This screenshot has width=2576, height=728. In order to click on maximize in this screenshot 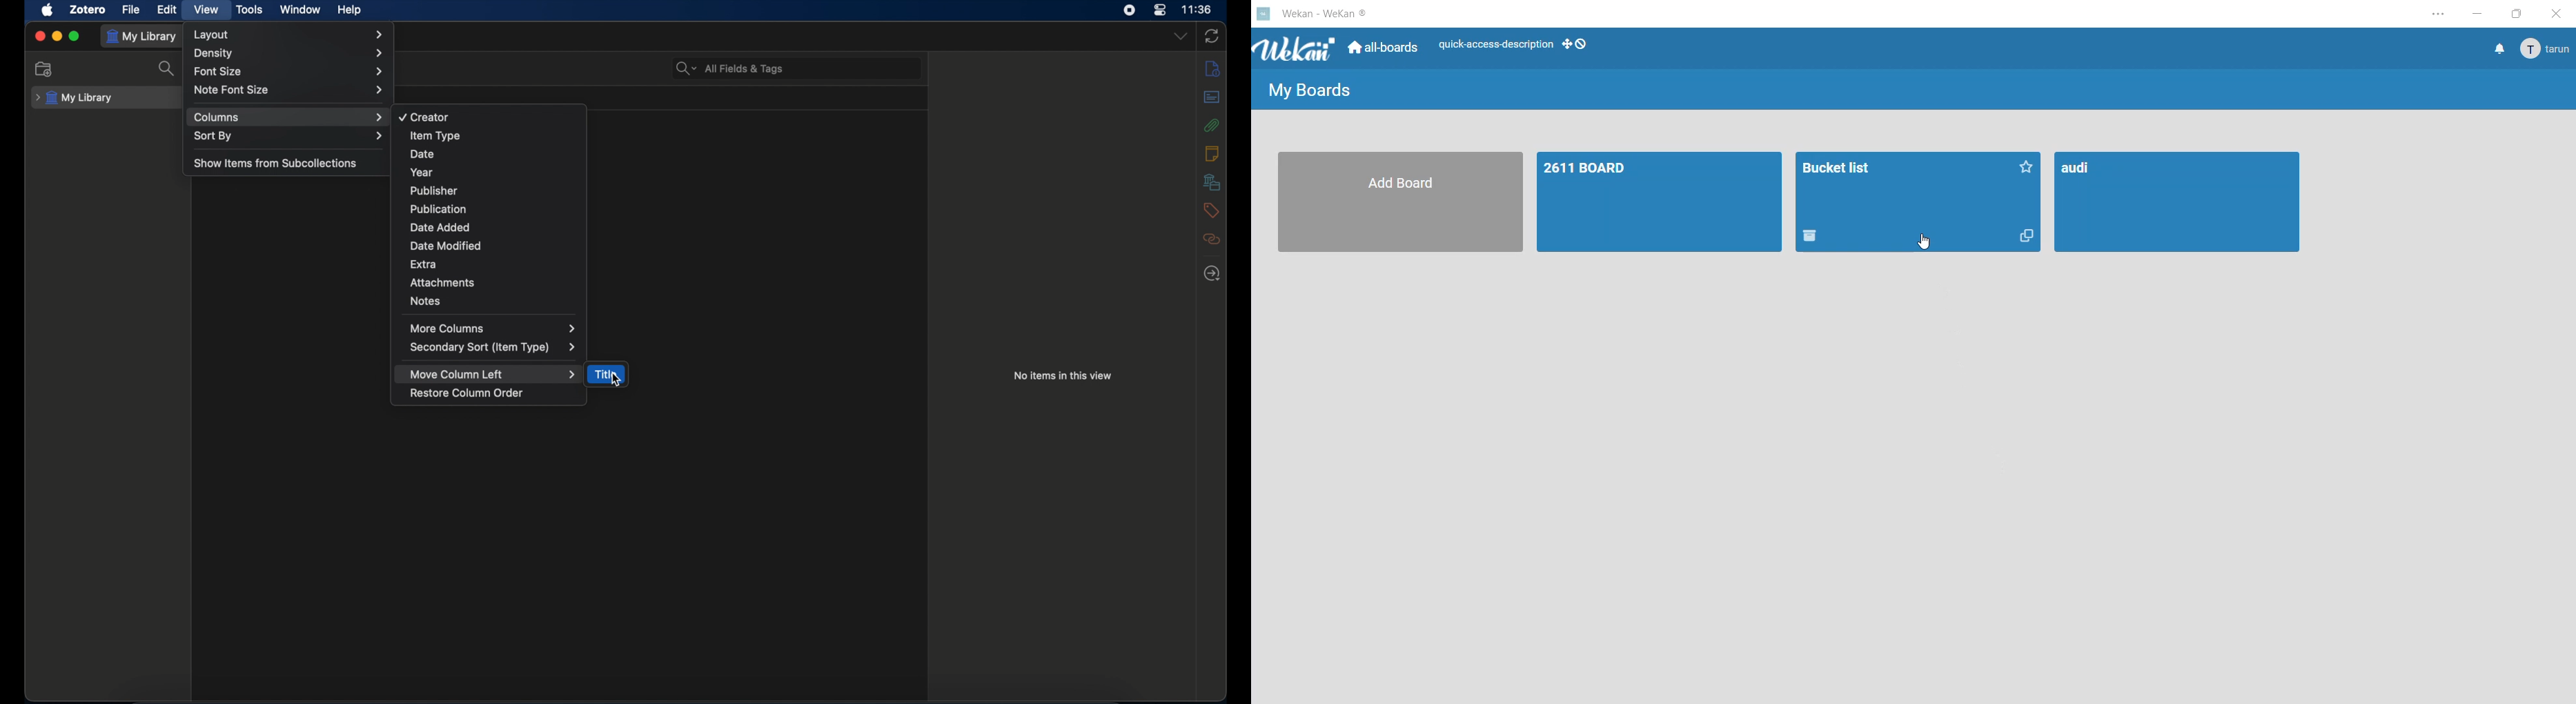, I will do `click(74, 36)`.